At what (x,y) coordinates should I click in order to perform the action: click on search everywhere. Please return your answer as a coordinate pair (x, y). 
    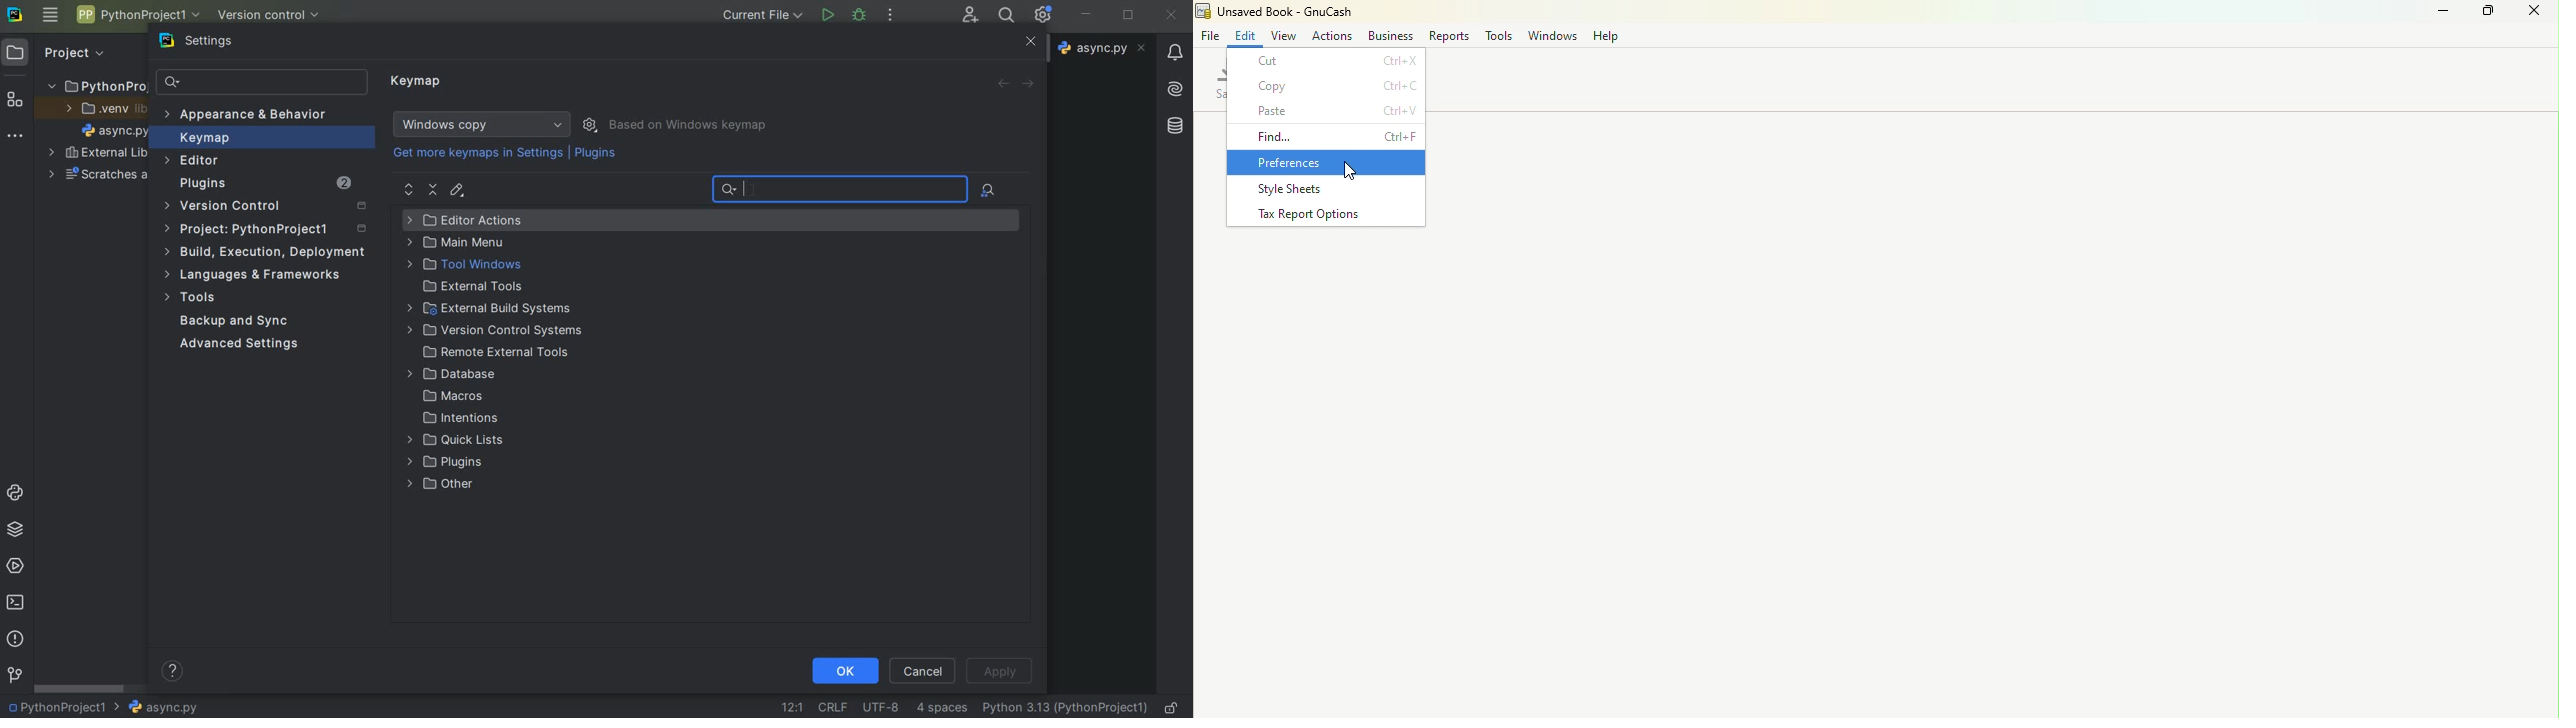
    Looking at the image, I should click on (1004, 17).